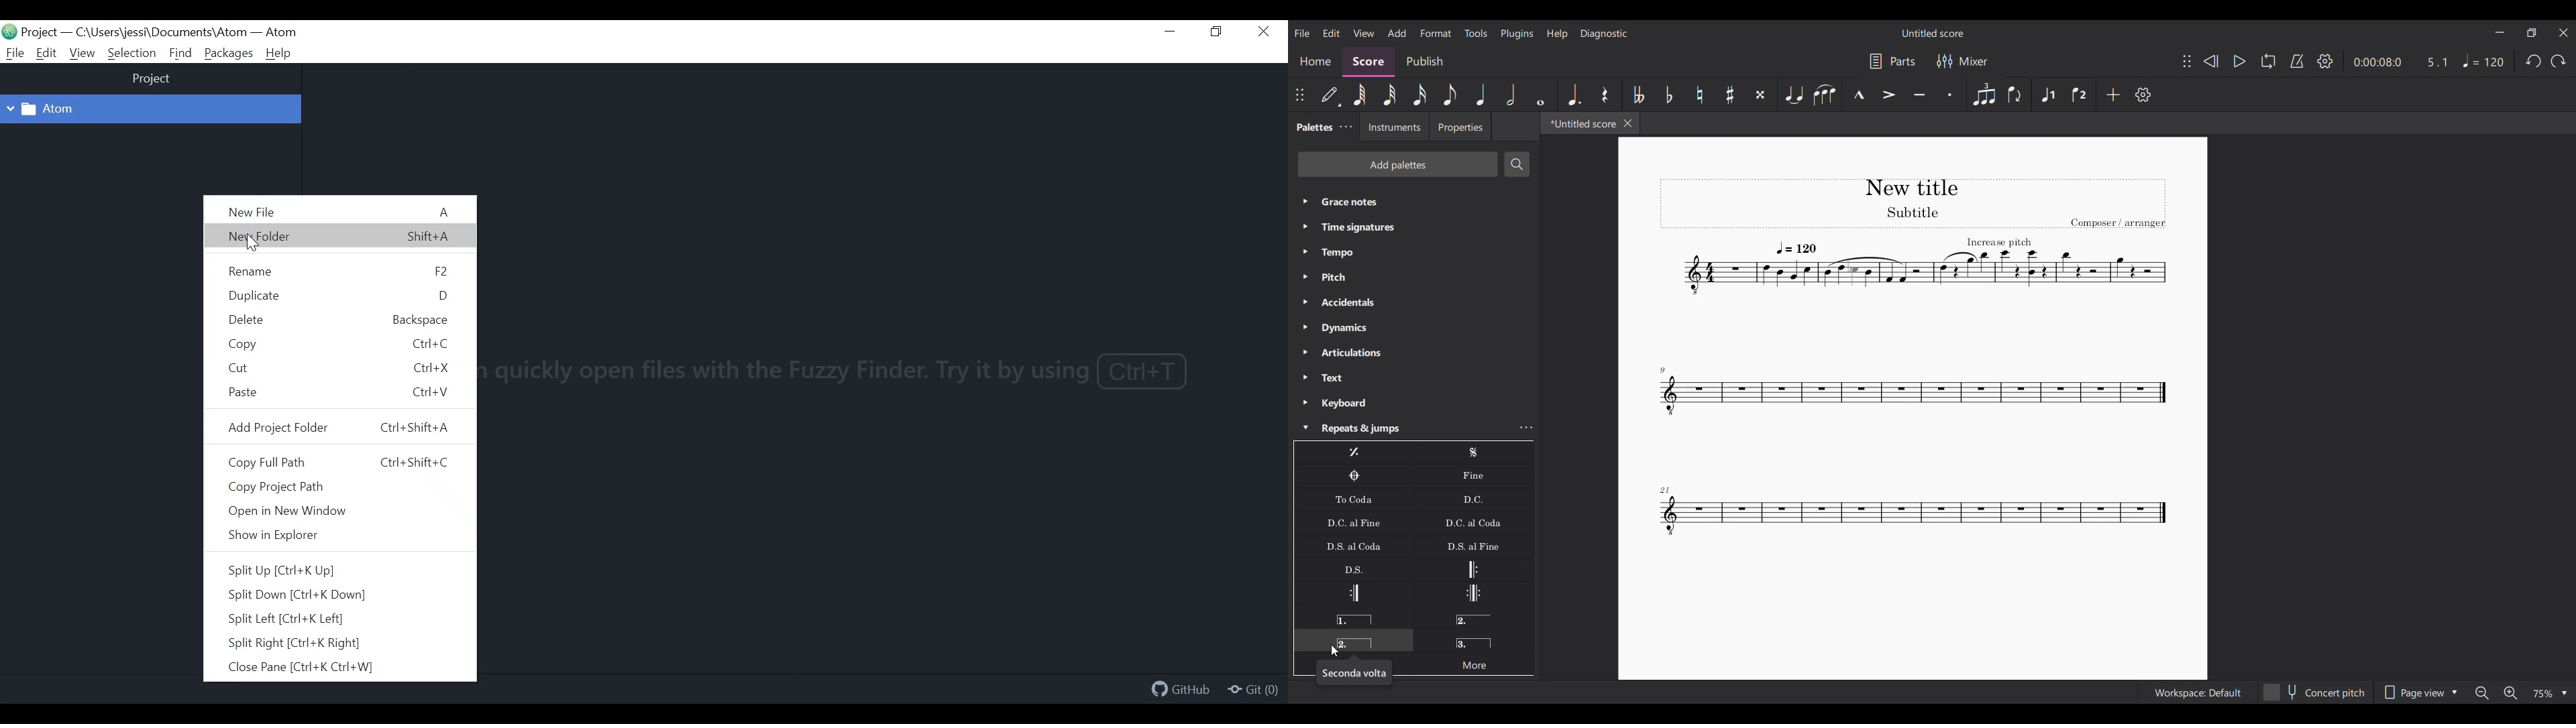 The height and width of the screenshot is (728, 2576). Describe the element at coordinates (287, 619) in the screenshot. I see `Split Left` at that location.